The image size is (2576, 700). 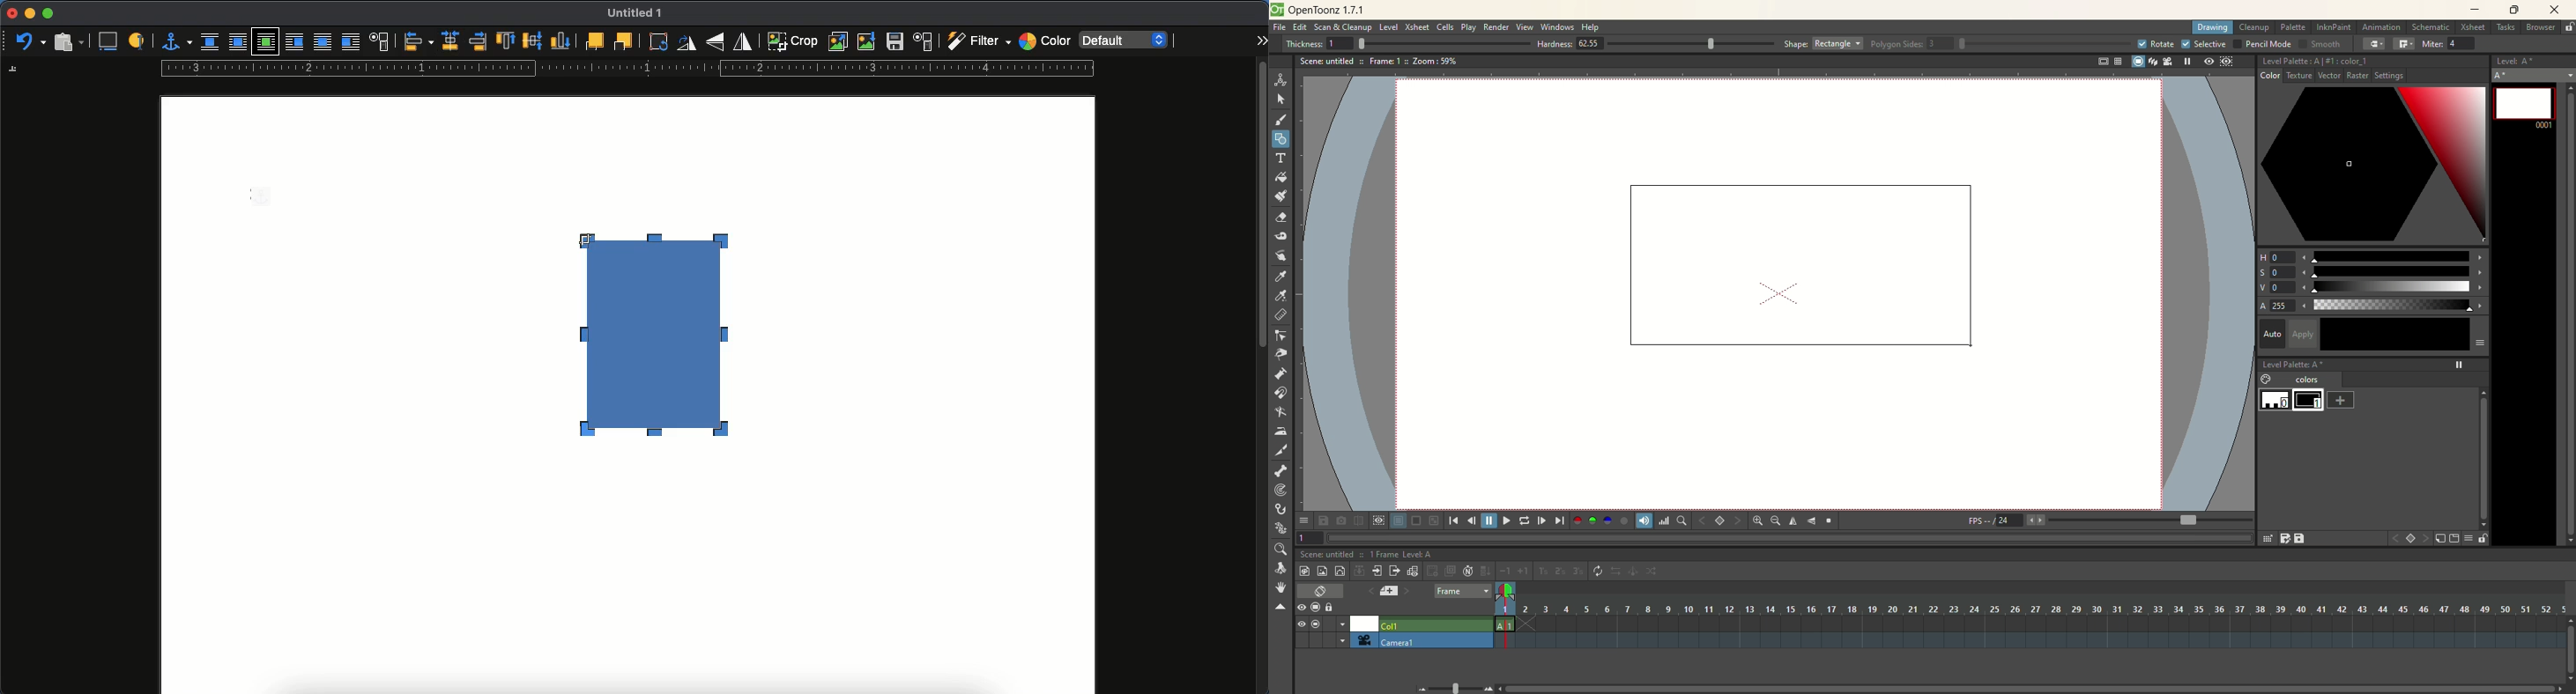 What do you see at coordinates (687, 45) in the screenshot?
I see `rotate 90 right` at bounding box center [687, 45].